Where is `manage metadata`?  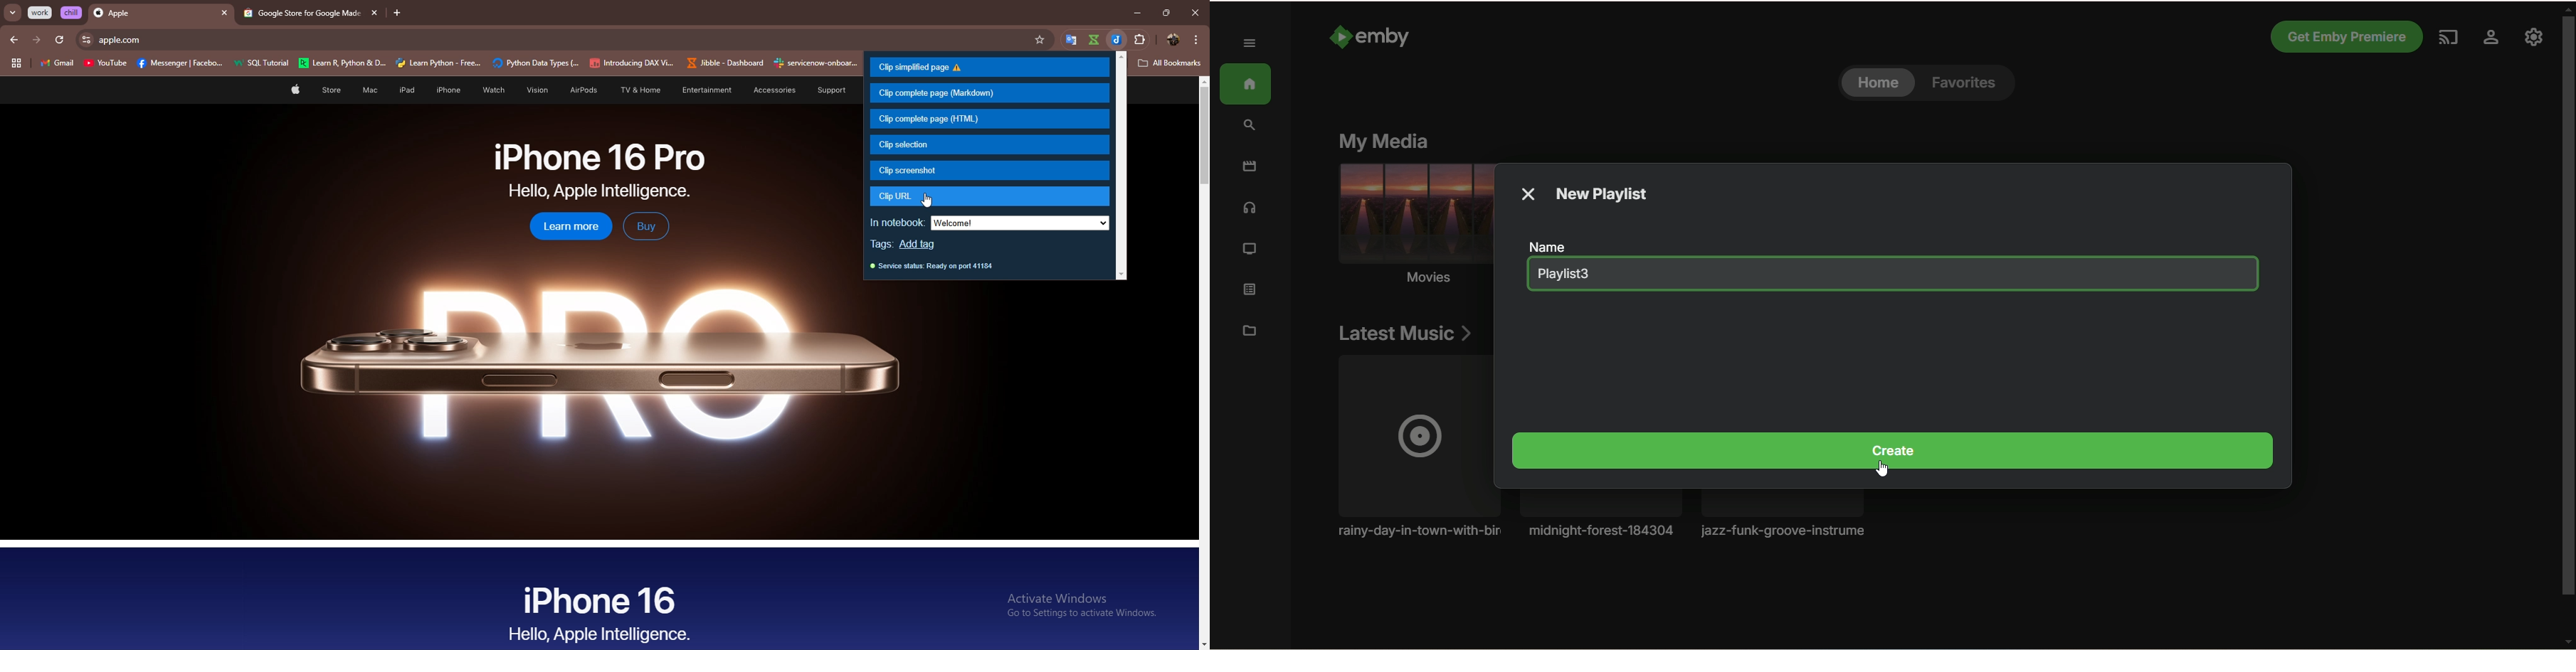 manage metadata is located at coordinates (1250, 330).